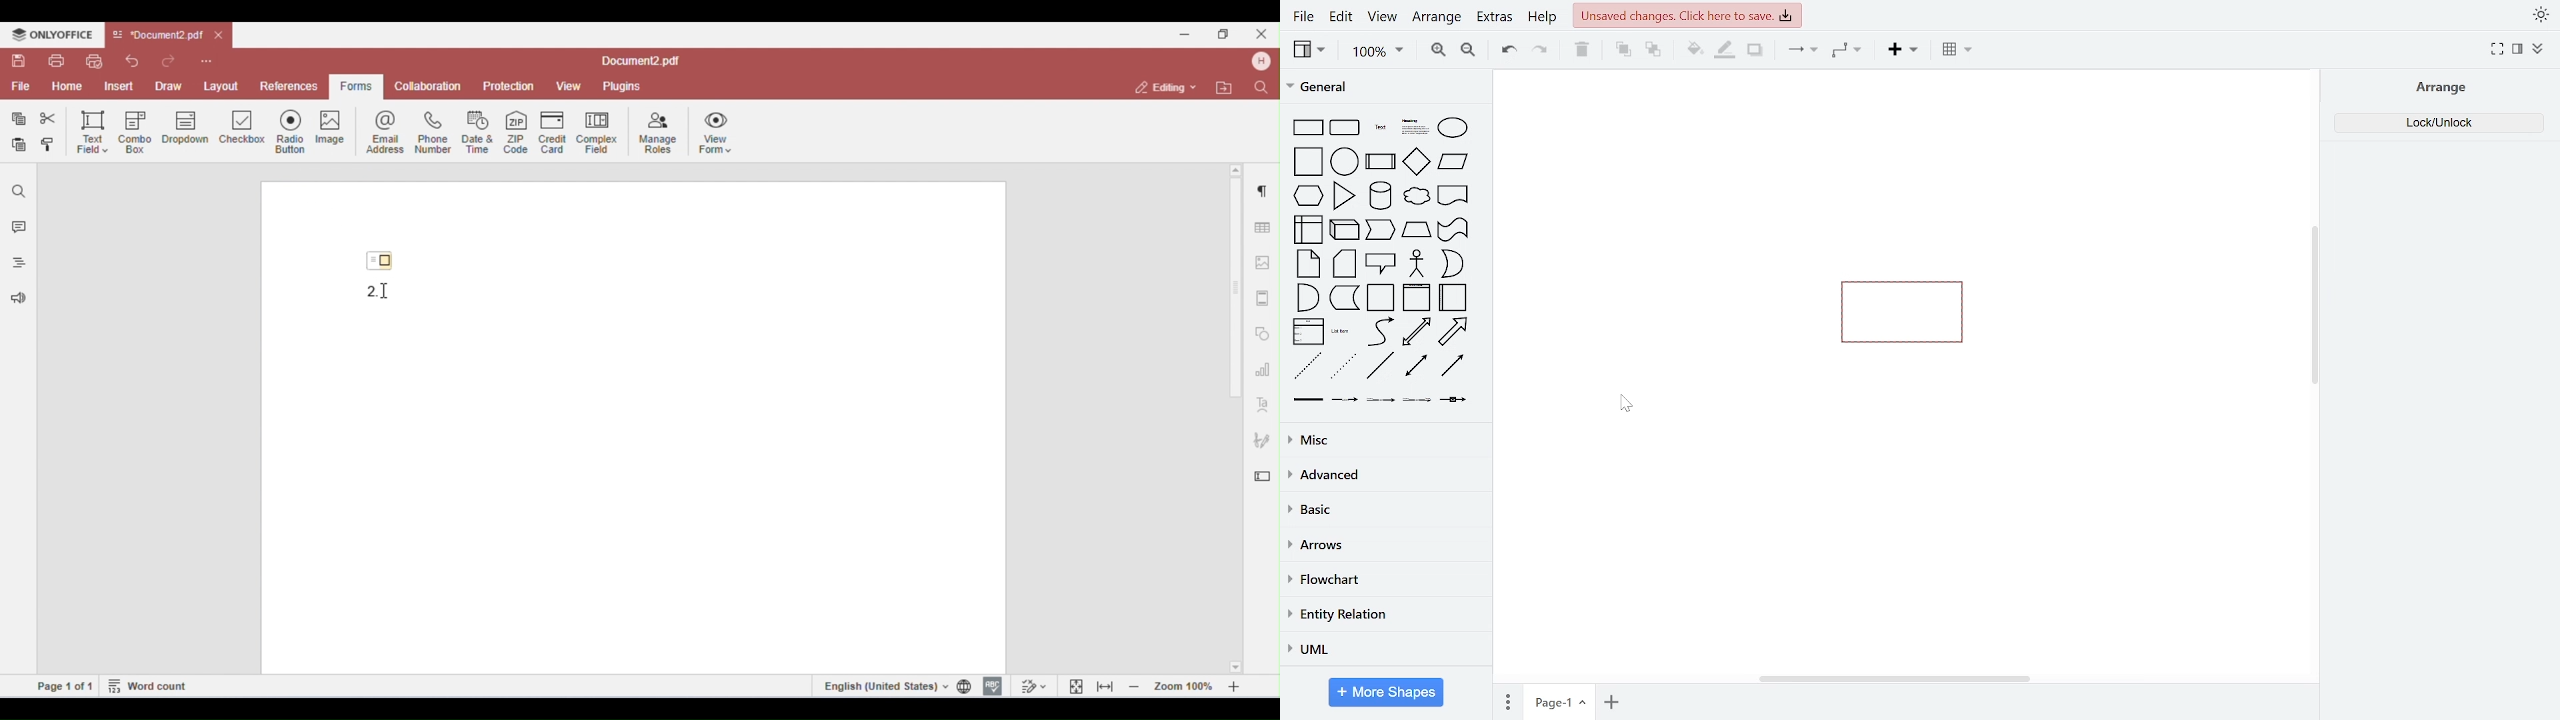 The image size is (2576, 728). What do you see at coordinates (1344, 196) in the screenshot?
I see `triangle` at bounding box center [1344, 196].